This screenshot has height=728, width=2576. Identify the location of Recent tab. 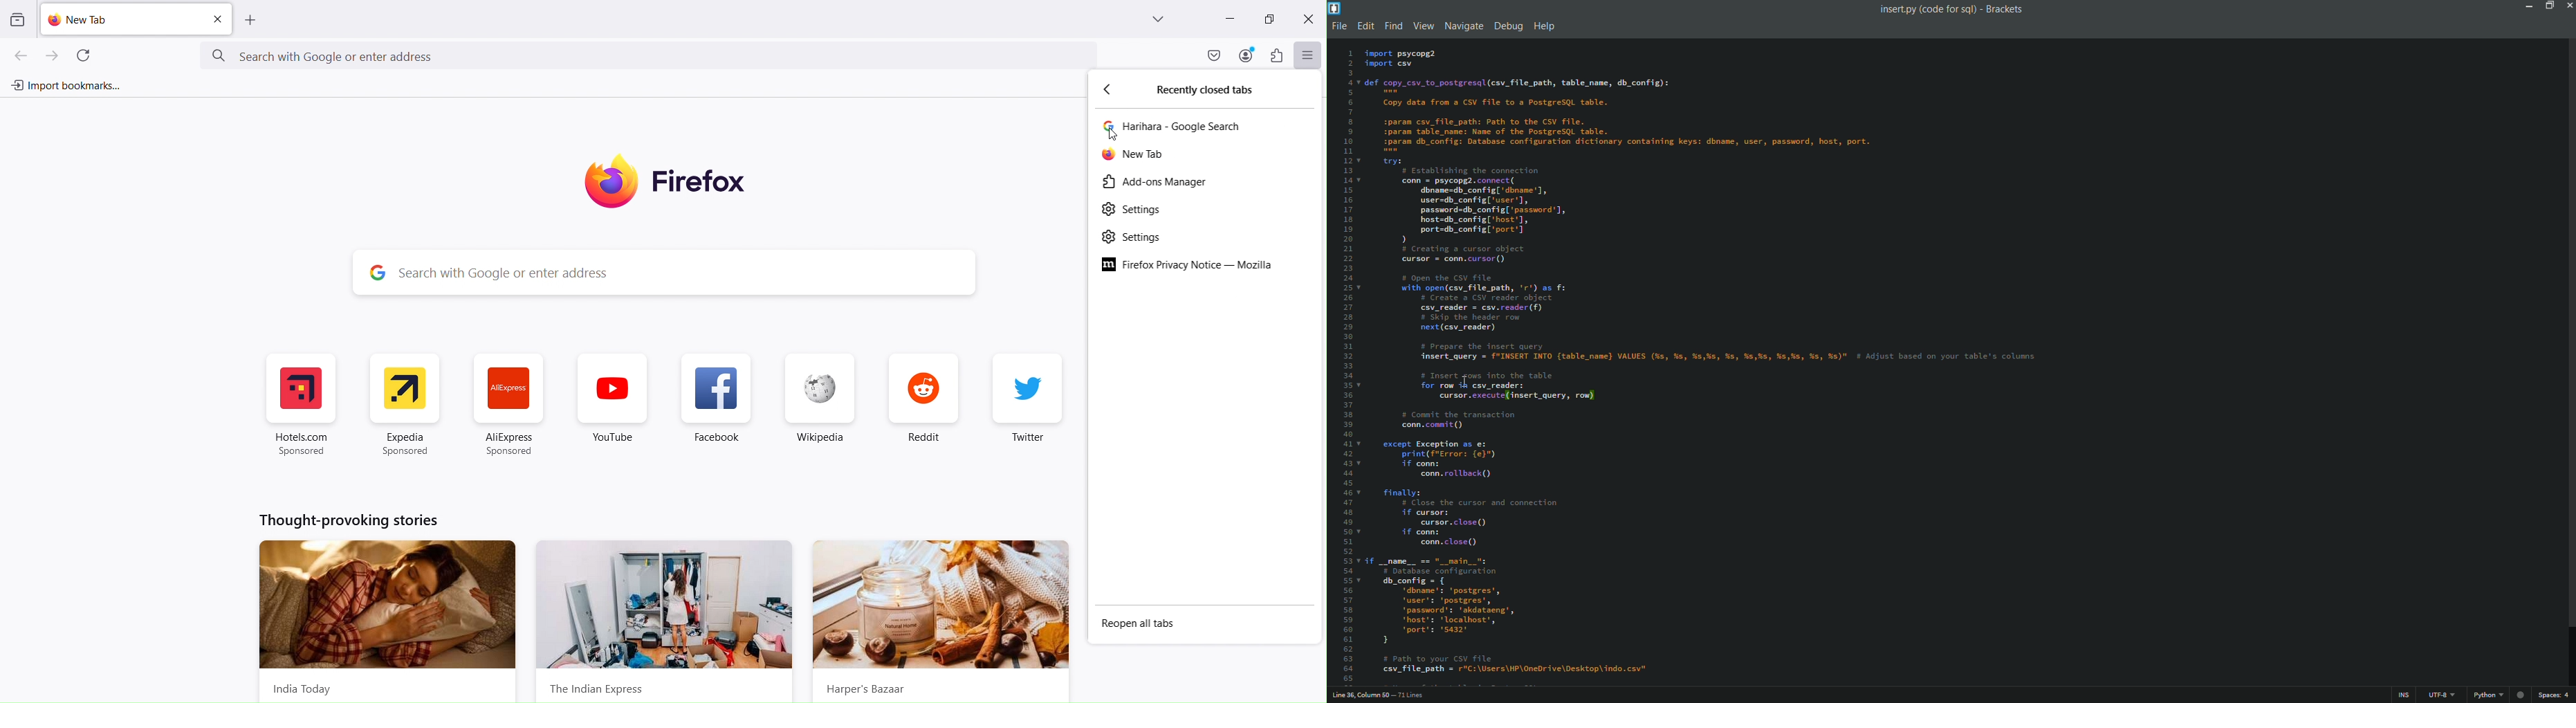
(1179, 127).